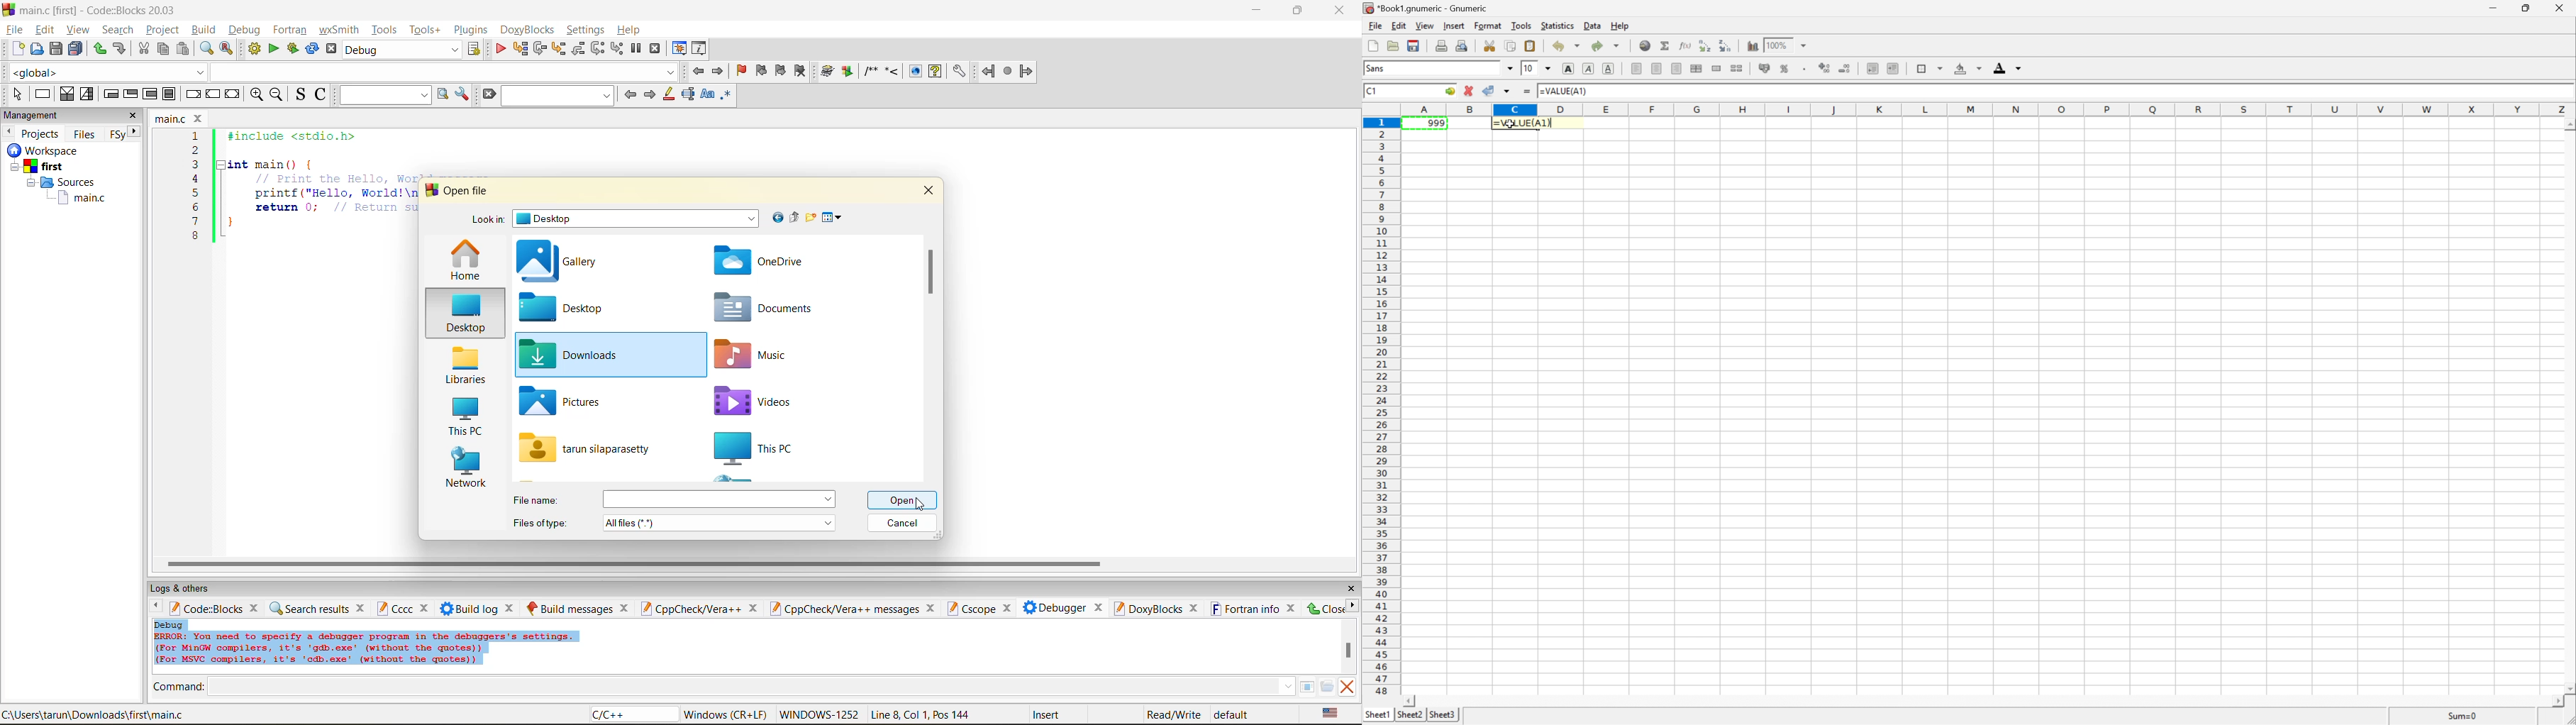 The width and height of the screenshot is (2576, 728). I want to click on statistics, so click(1559, 26).